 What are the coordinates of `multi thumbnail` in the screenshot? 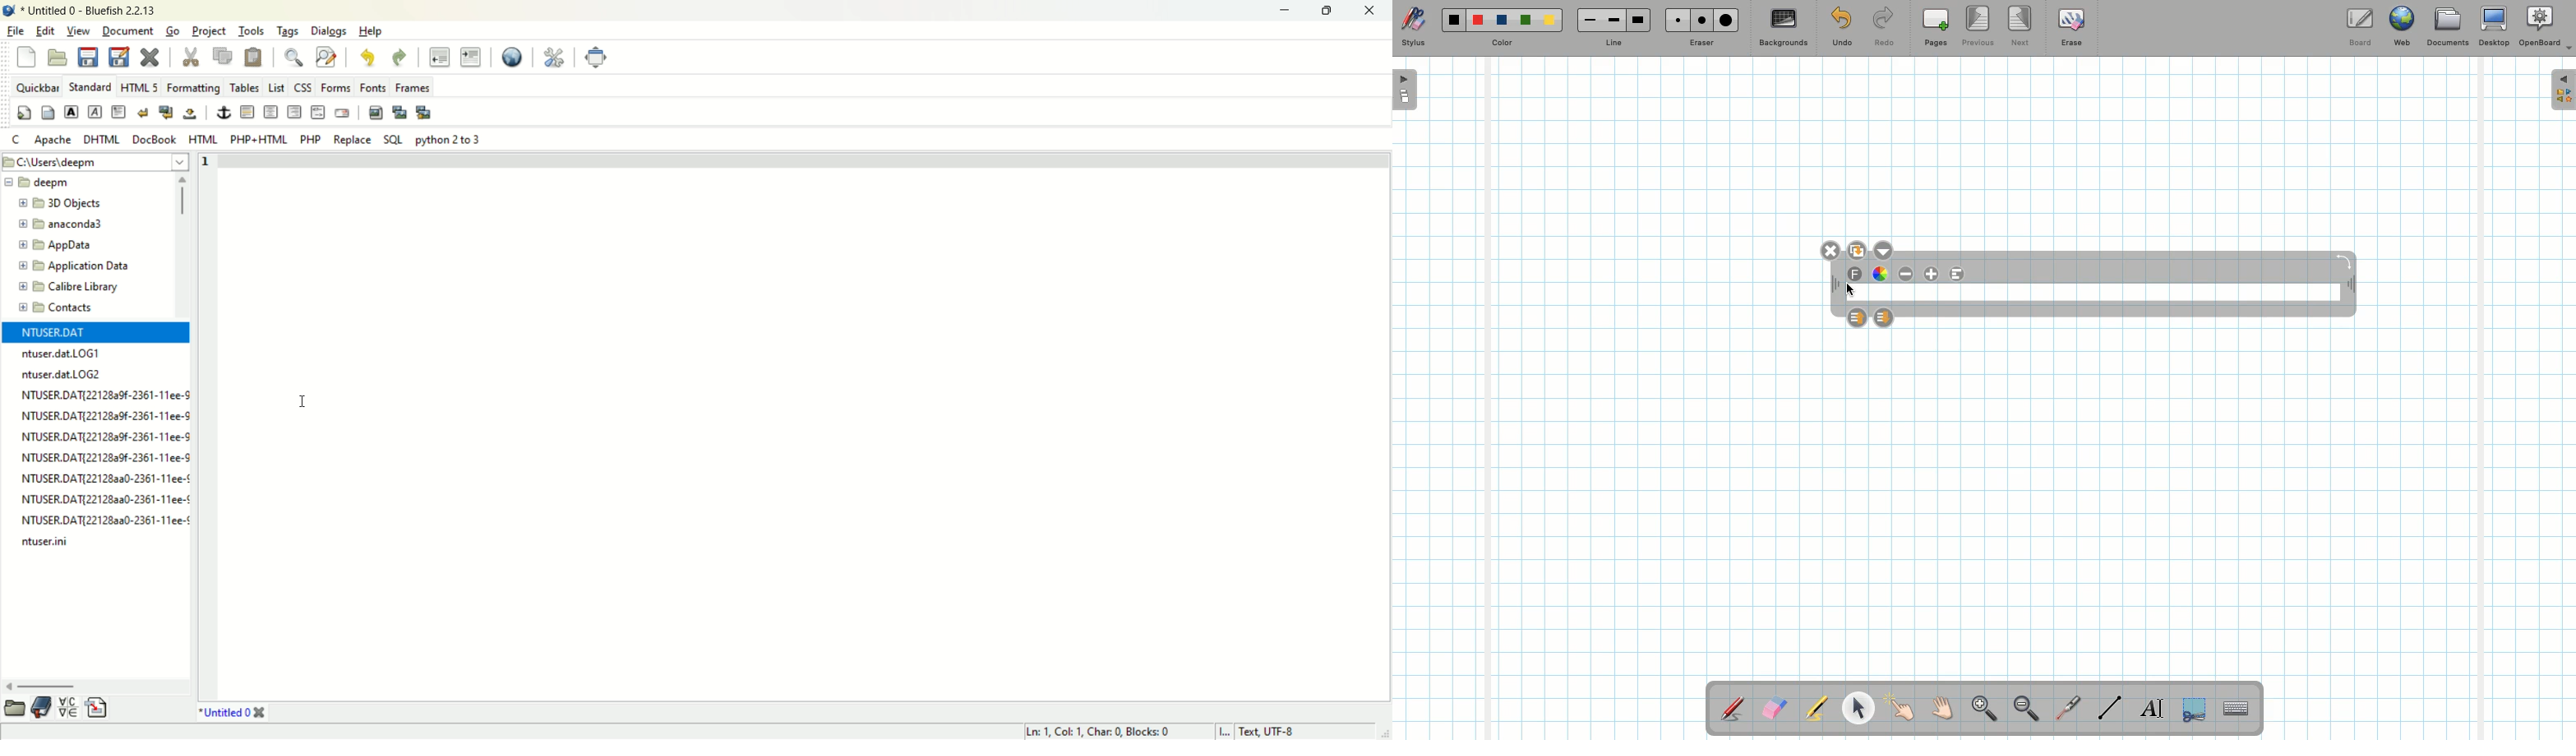 It's located at (426, 112).